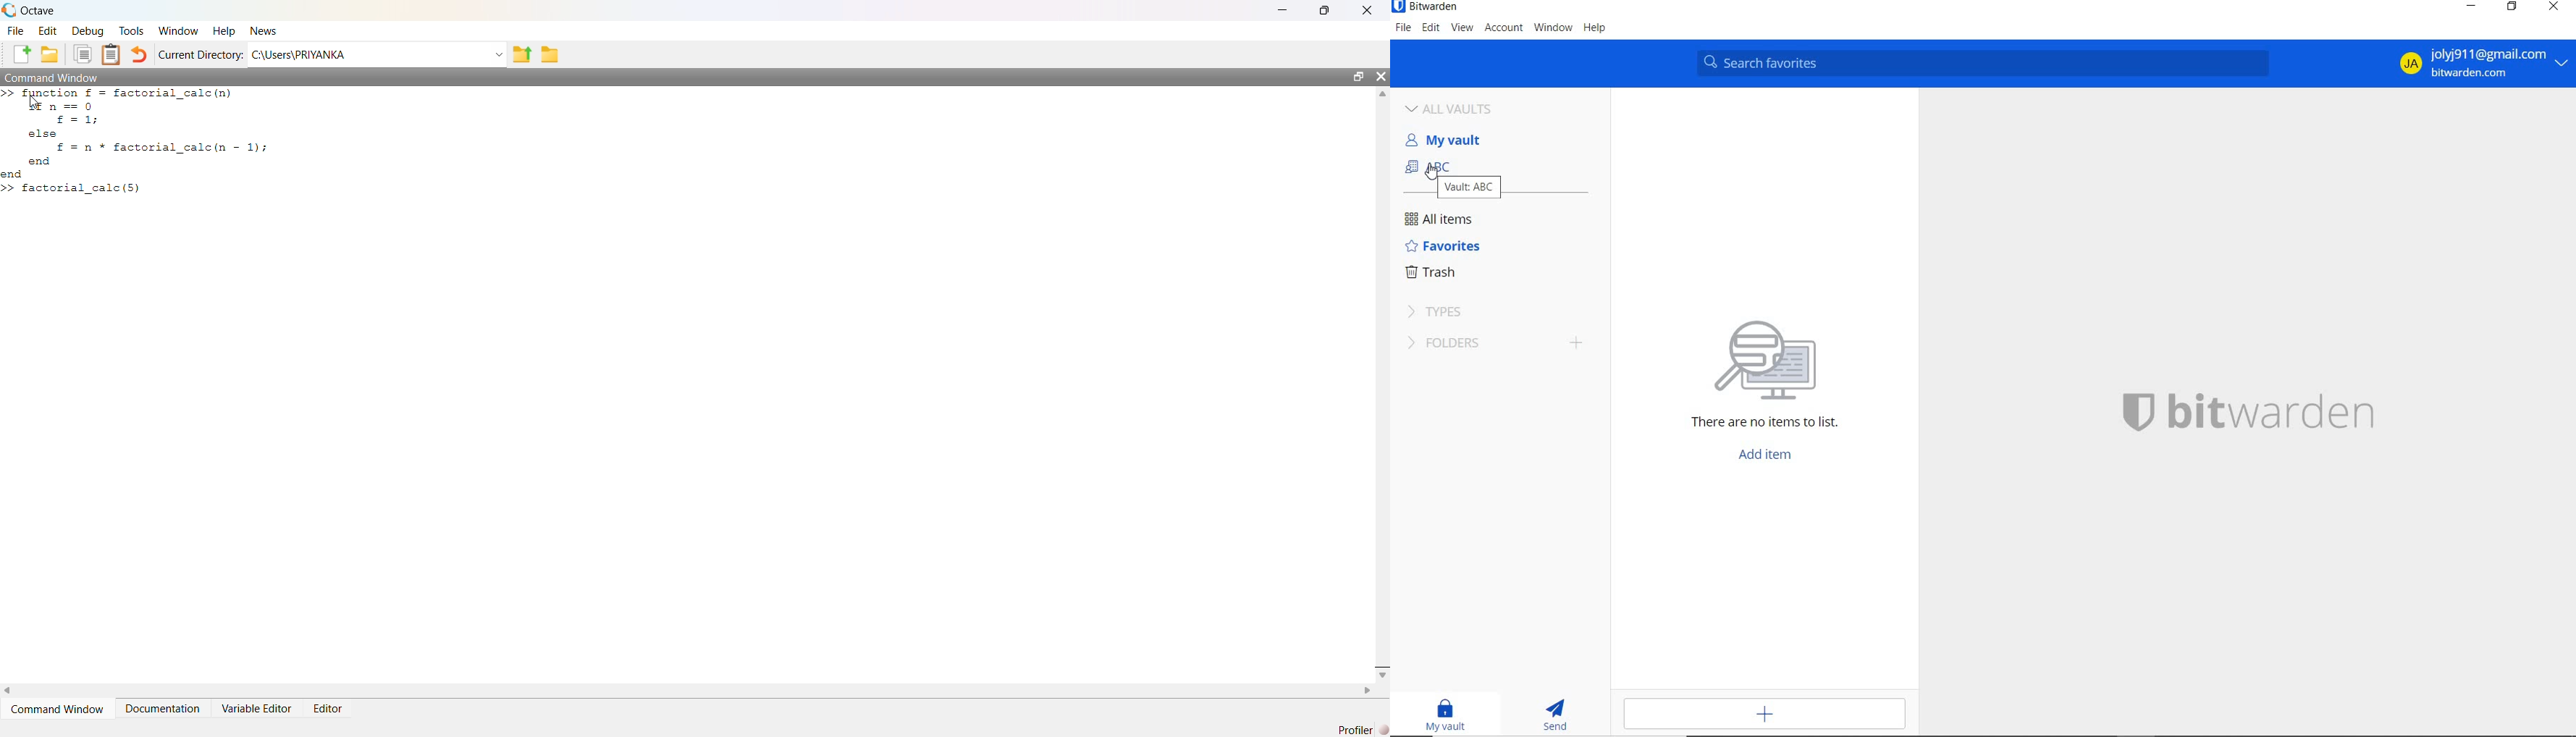  Describe the element at coordinates (60, 709) in the screenshot. I see `Command Window` at that location.